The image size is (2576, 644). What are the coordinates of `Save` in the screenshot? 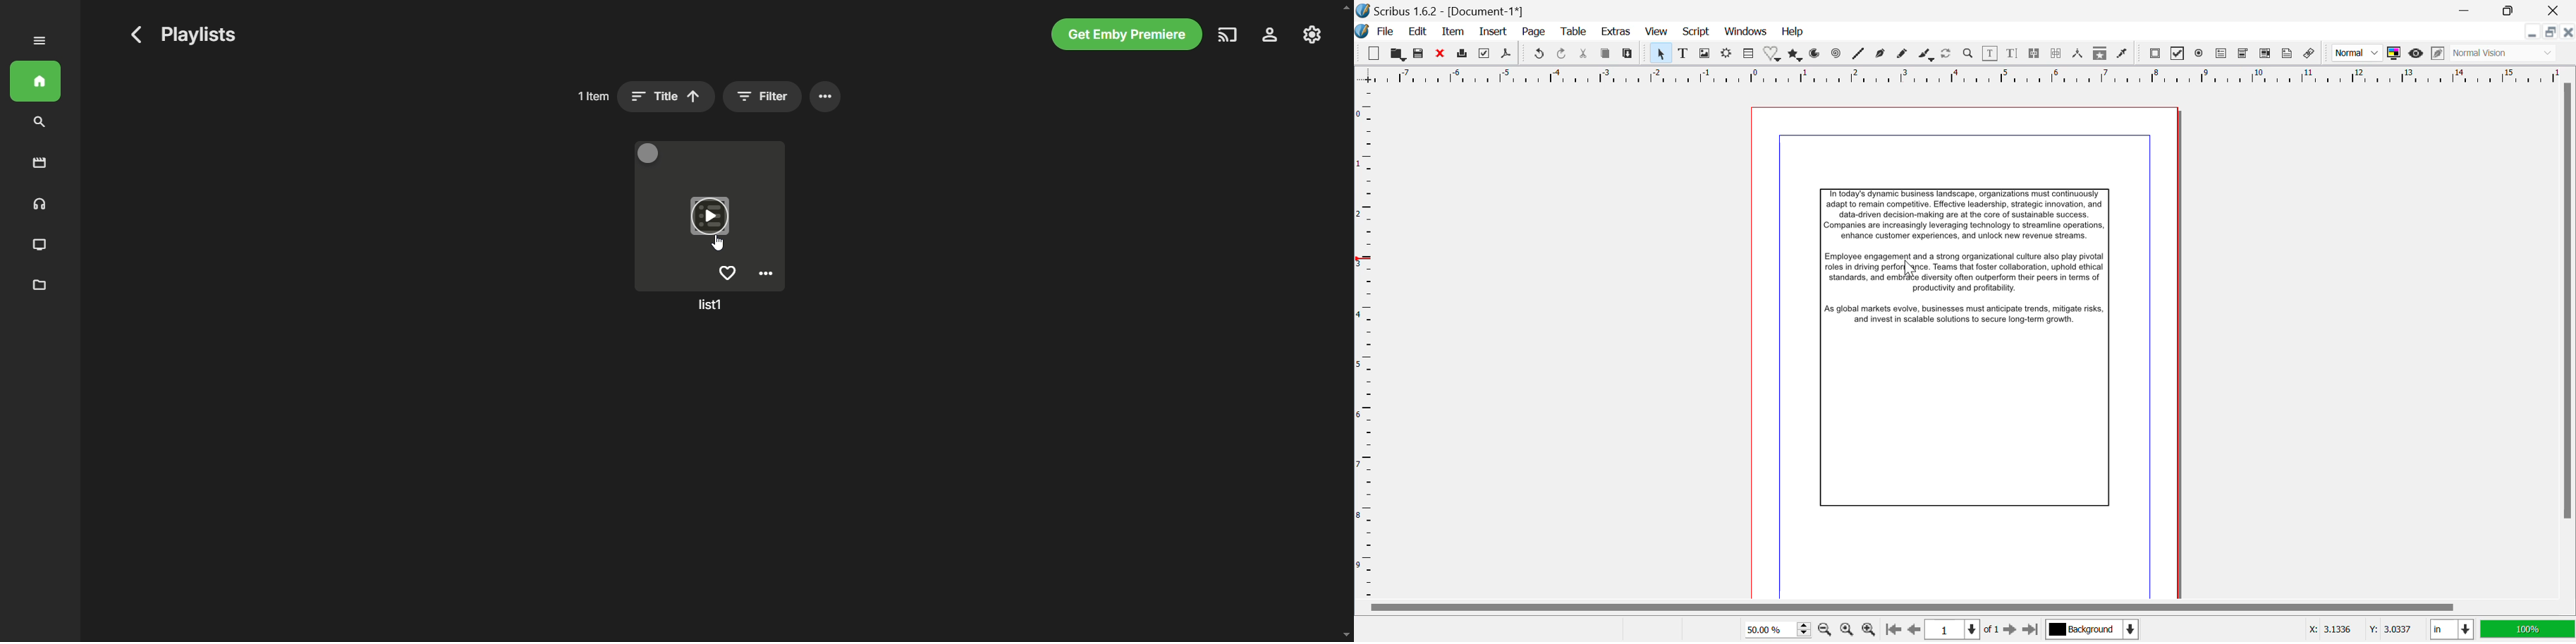 It's located at (1420, 54).